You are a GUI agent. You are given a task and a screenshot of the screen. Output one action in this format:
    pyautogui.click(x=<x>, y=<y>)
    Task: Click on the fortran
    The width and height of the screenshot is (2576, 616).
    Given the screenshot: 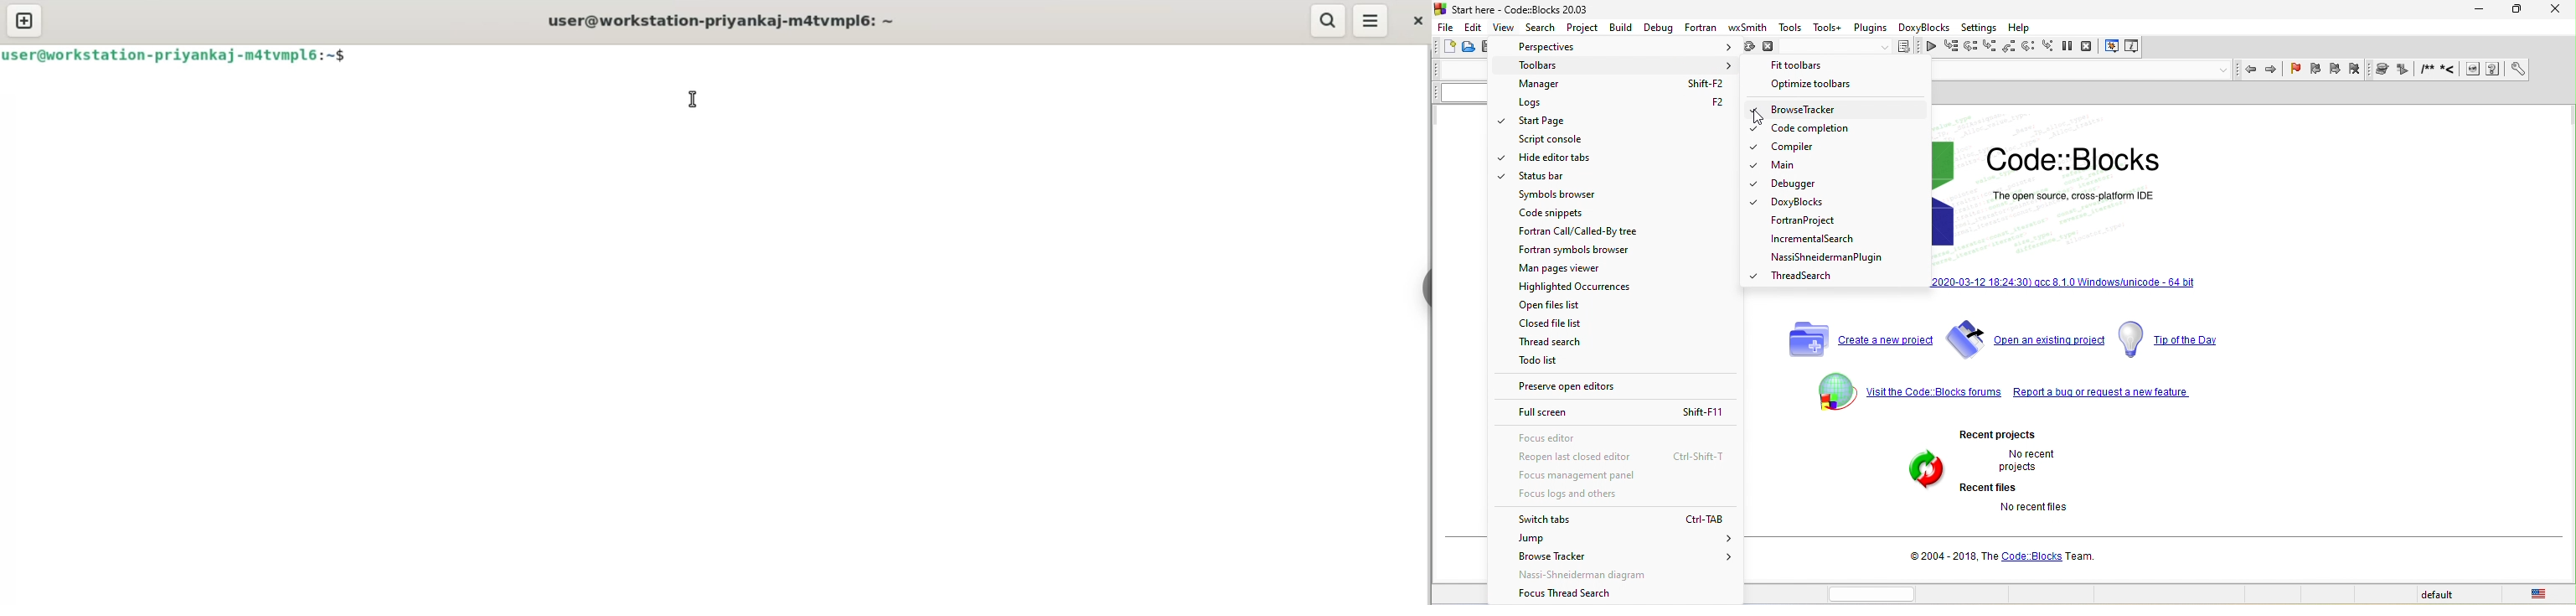 What is the action you would take?
    pyautogui.click(x=1697, y=27)
    